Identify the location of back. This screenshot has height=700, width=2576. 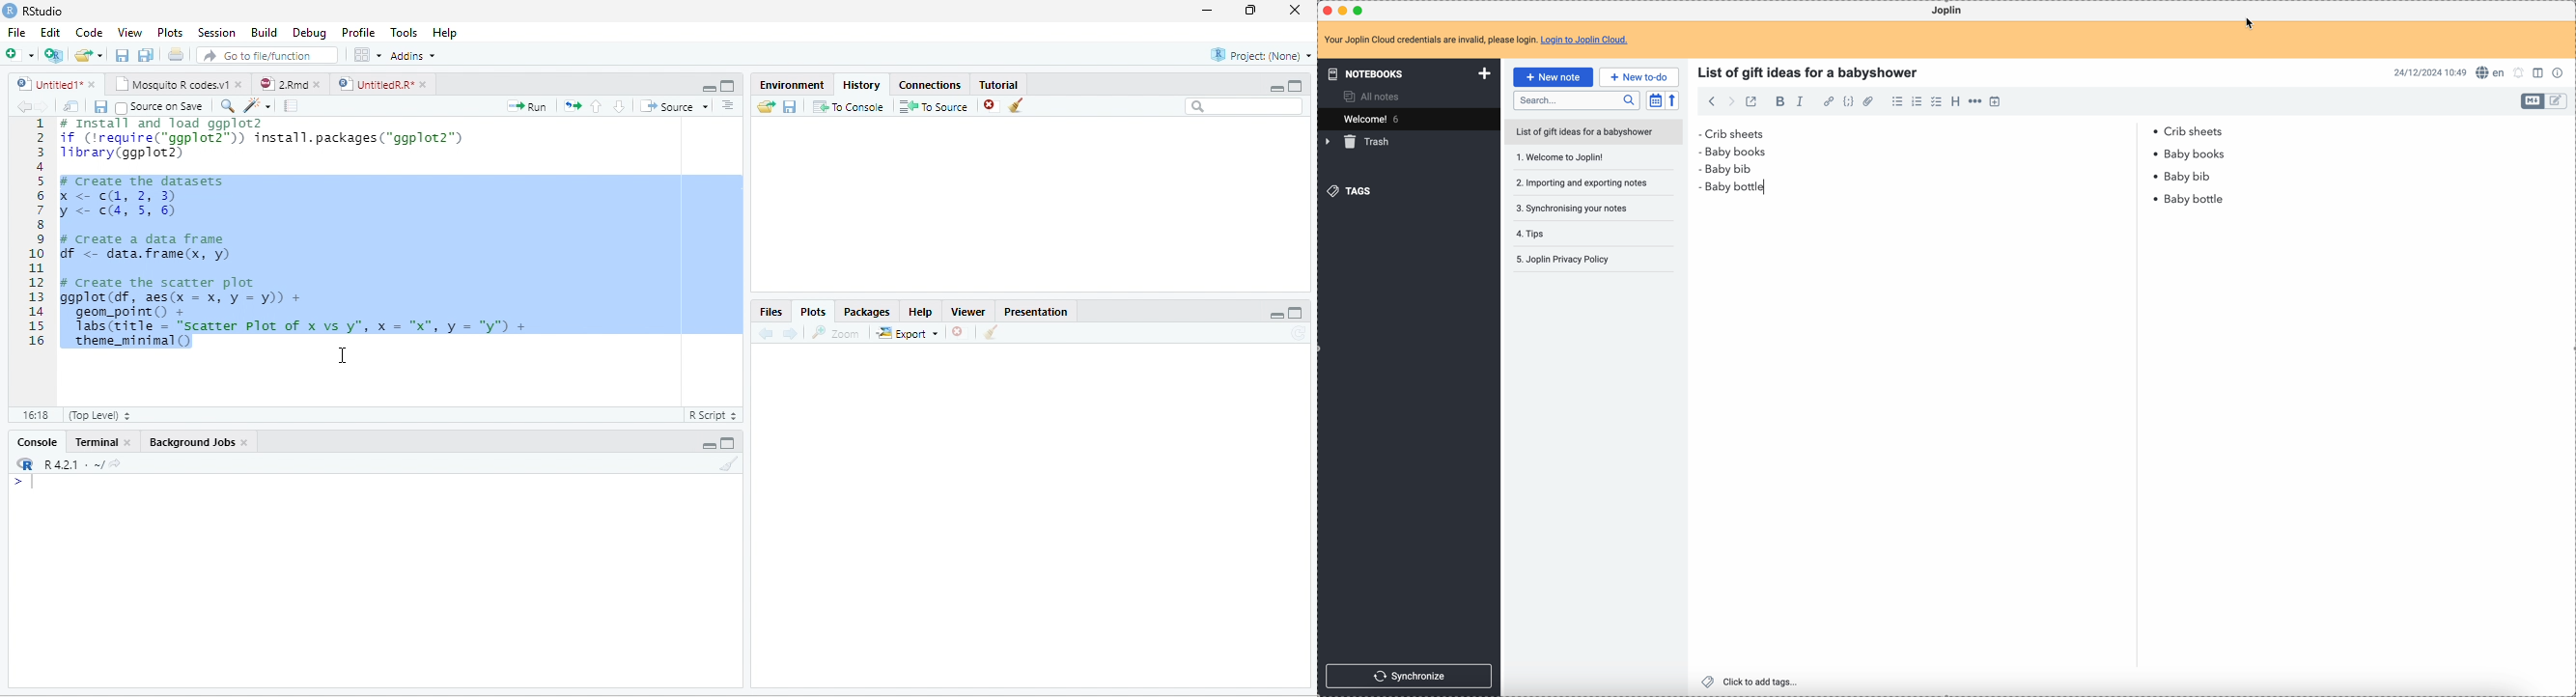
(1713, 101).